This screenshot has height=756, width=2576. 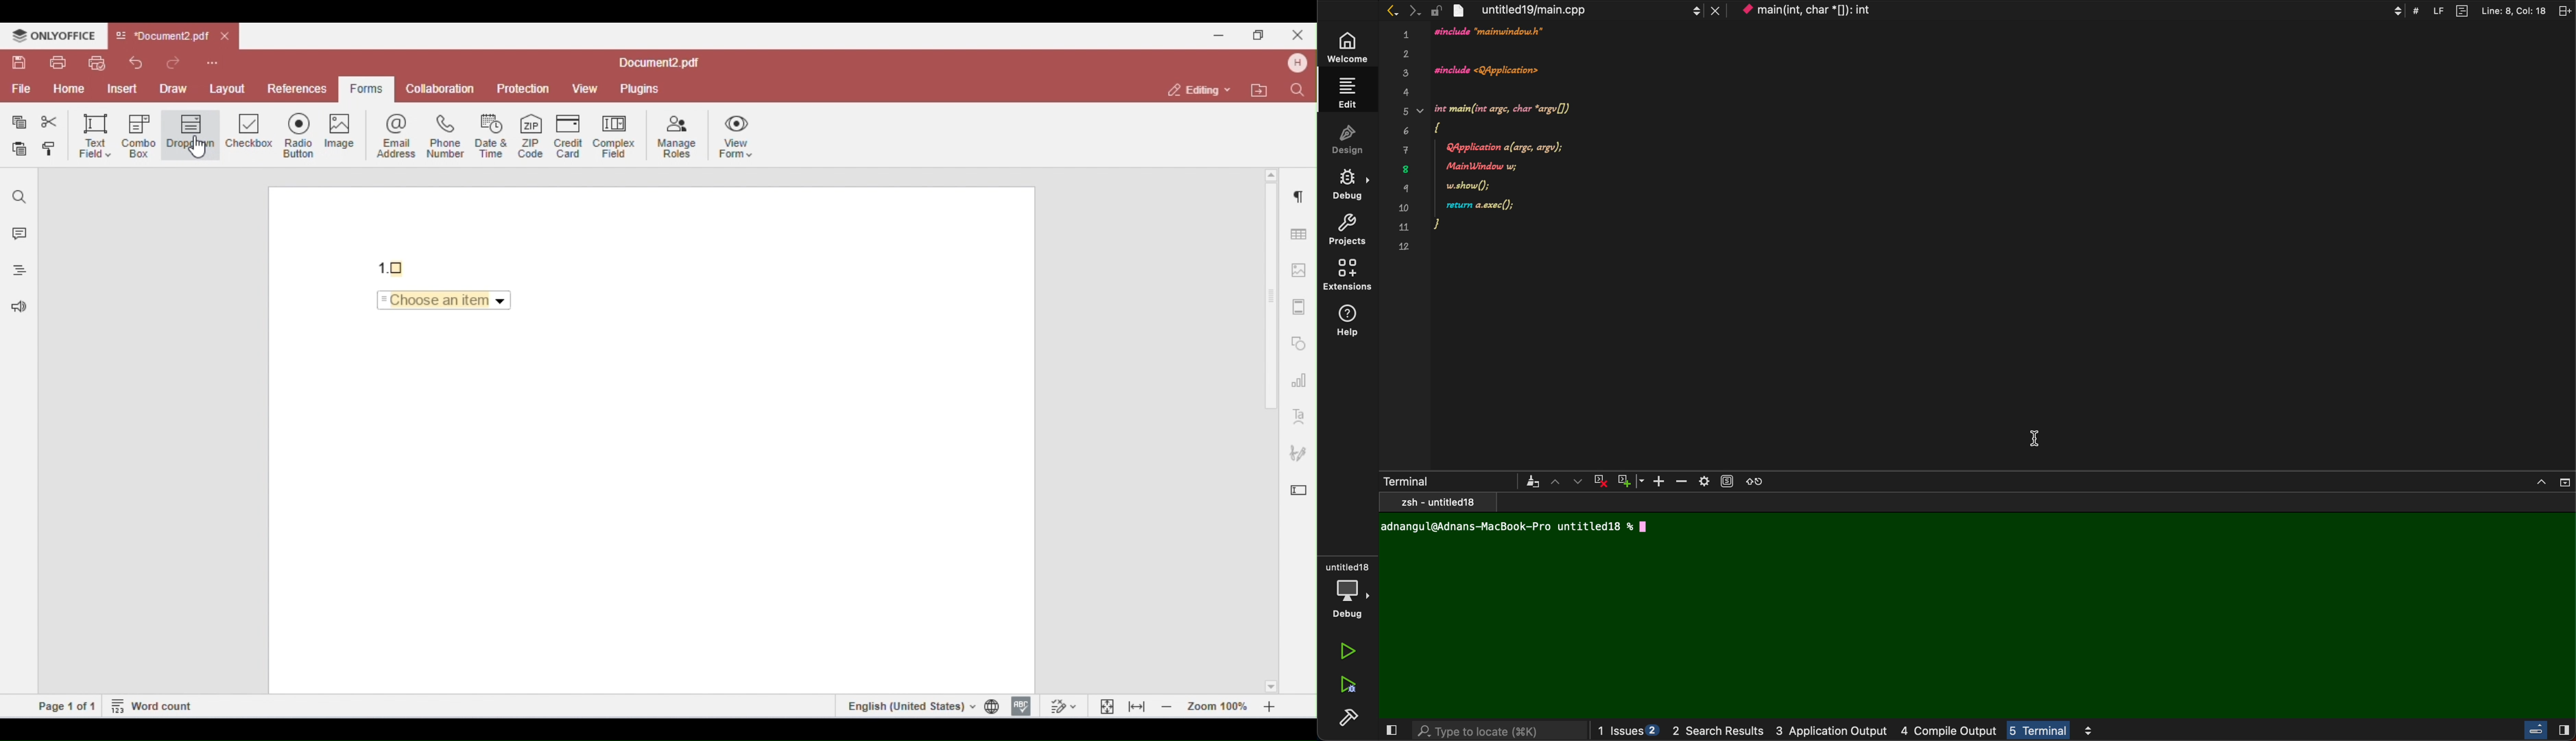 I want to click on run and debug, so click(x=1347, y=684).